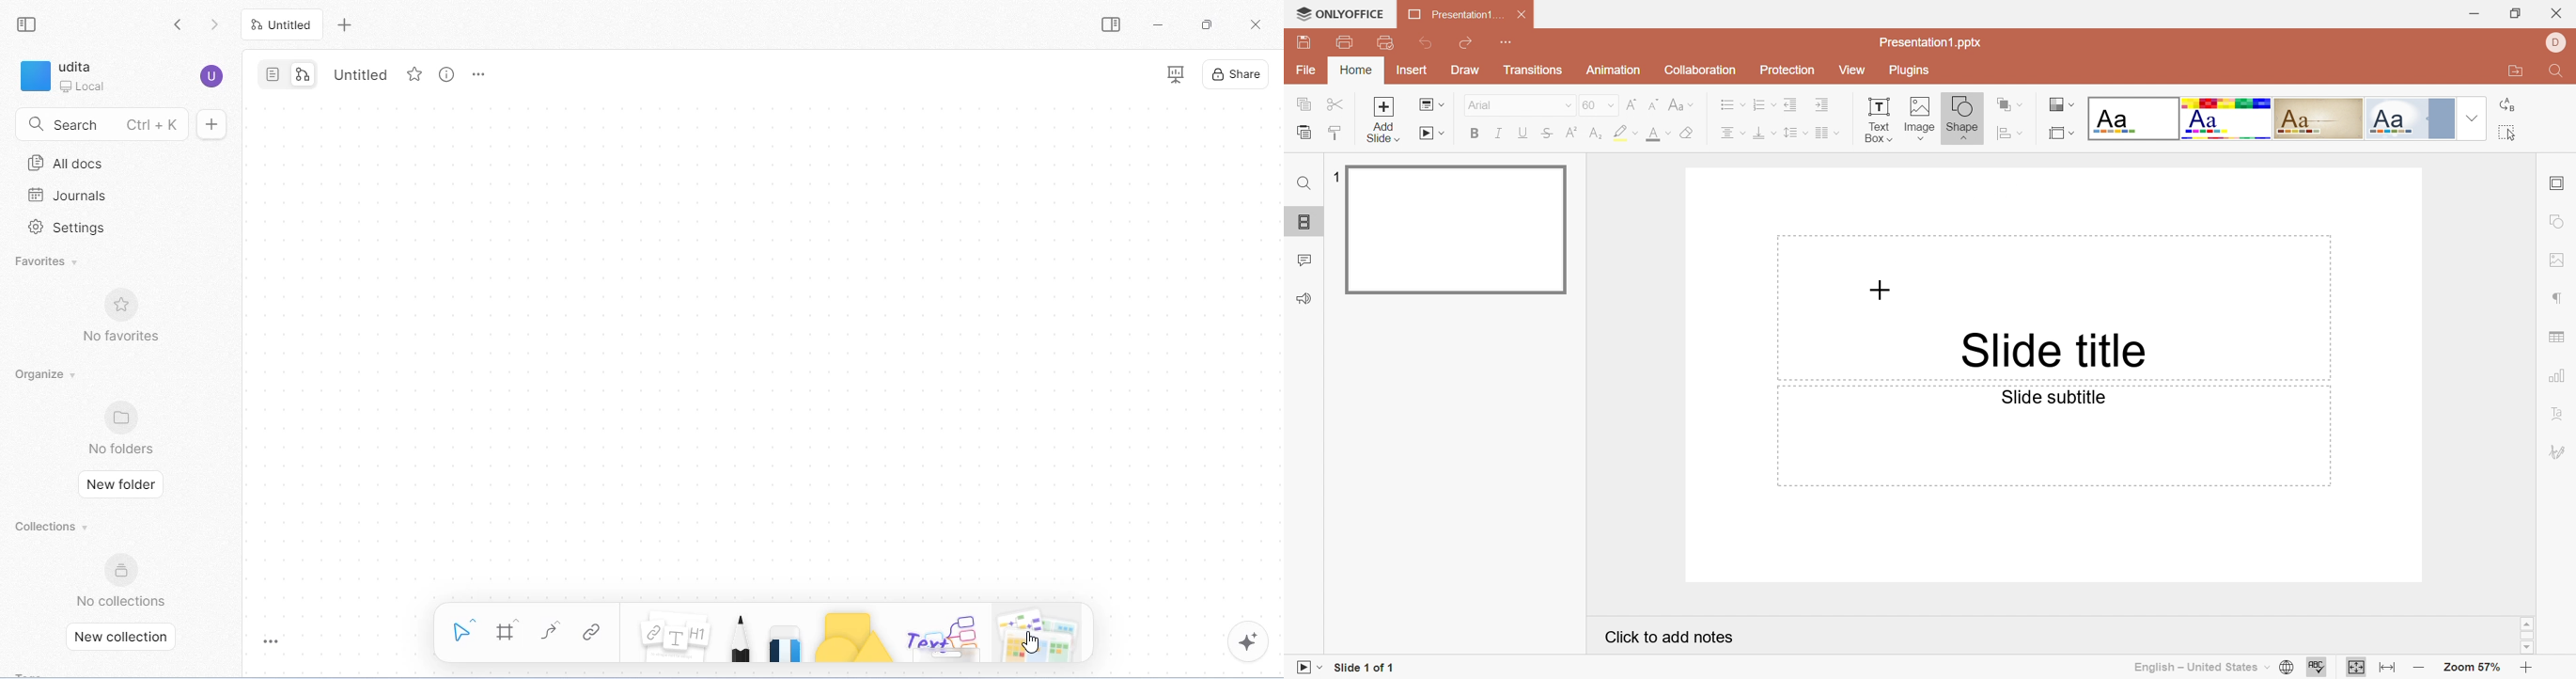 The image size is (2576, 700). I want to click on Fit to width, so click(2388, 667).